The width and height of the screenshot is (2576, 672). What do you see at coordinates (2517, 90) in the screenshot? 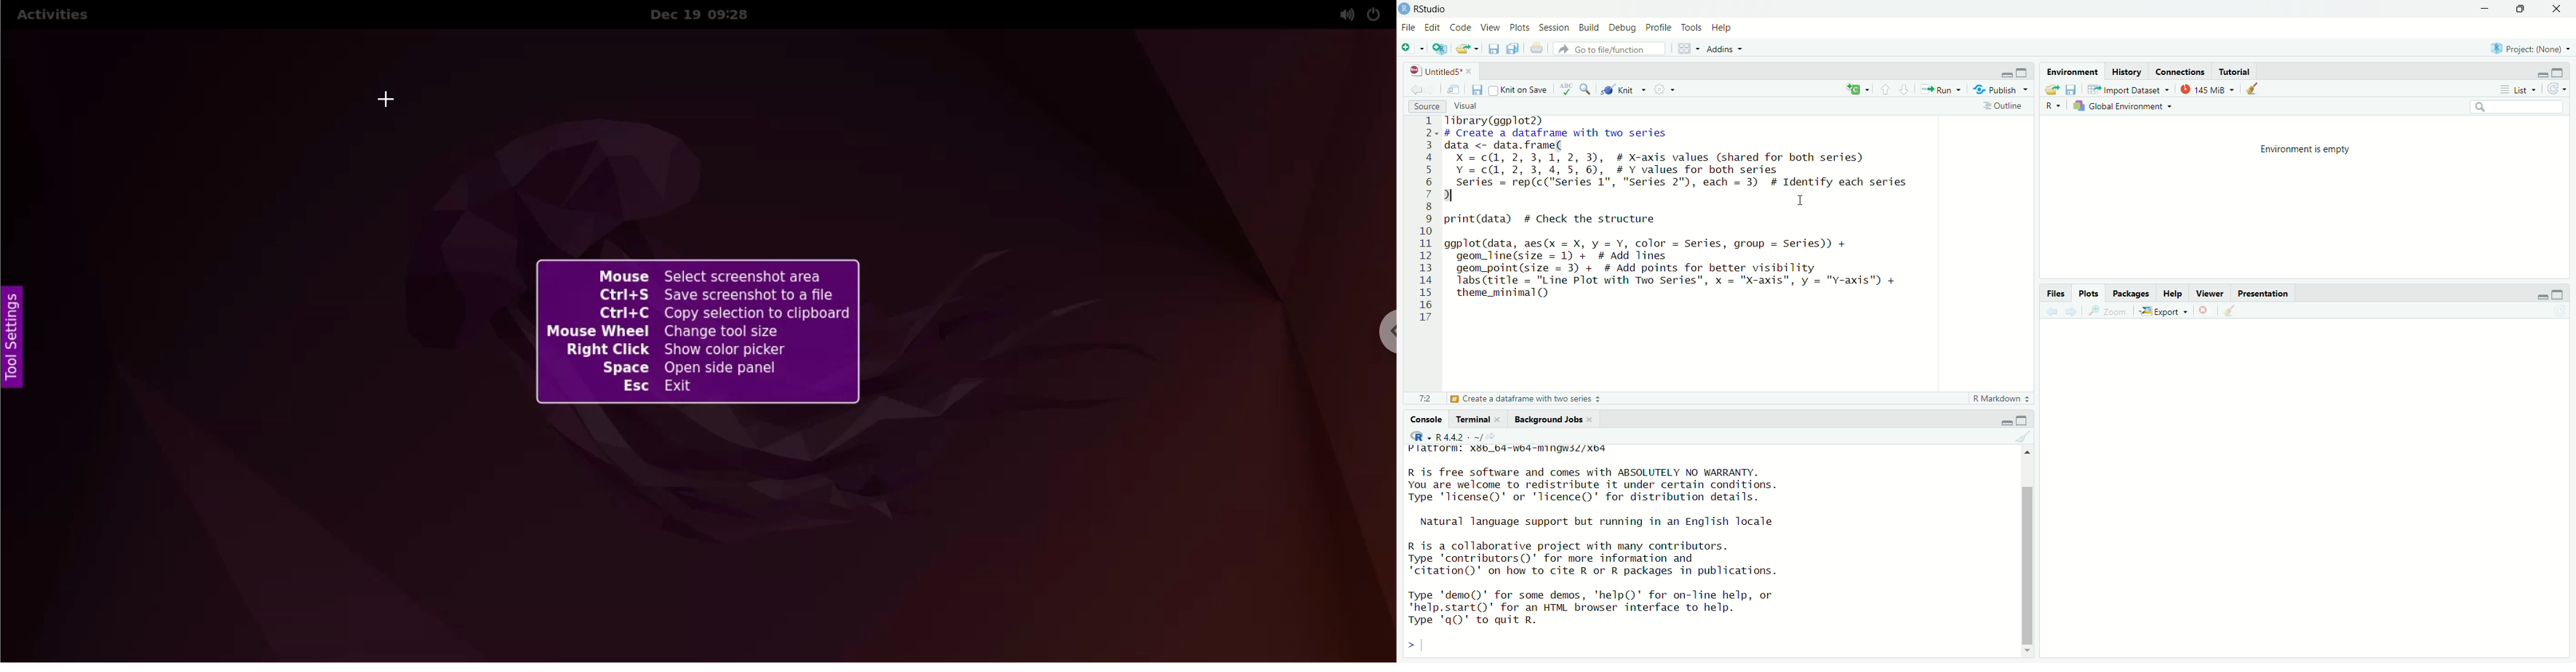
I see `List View` at bounding box center [2517, 90].